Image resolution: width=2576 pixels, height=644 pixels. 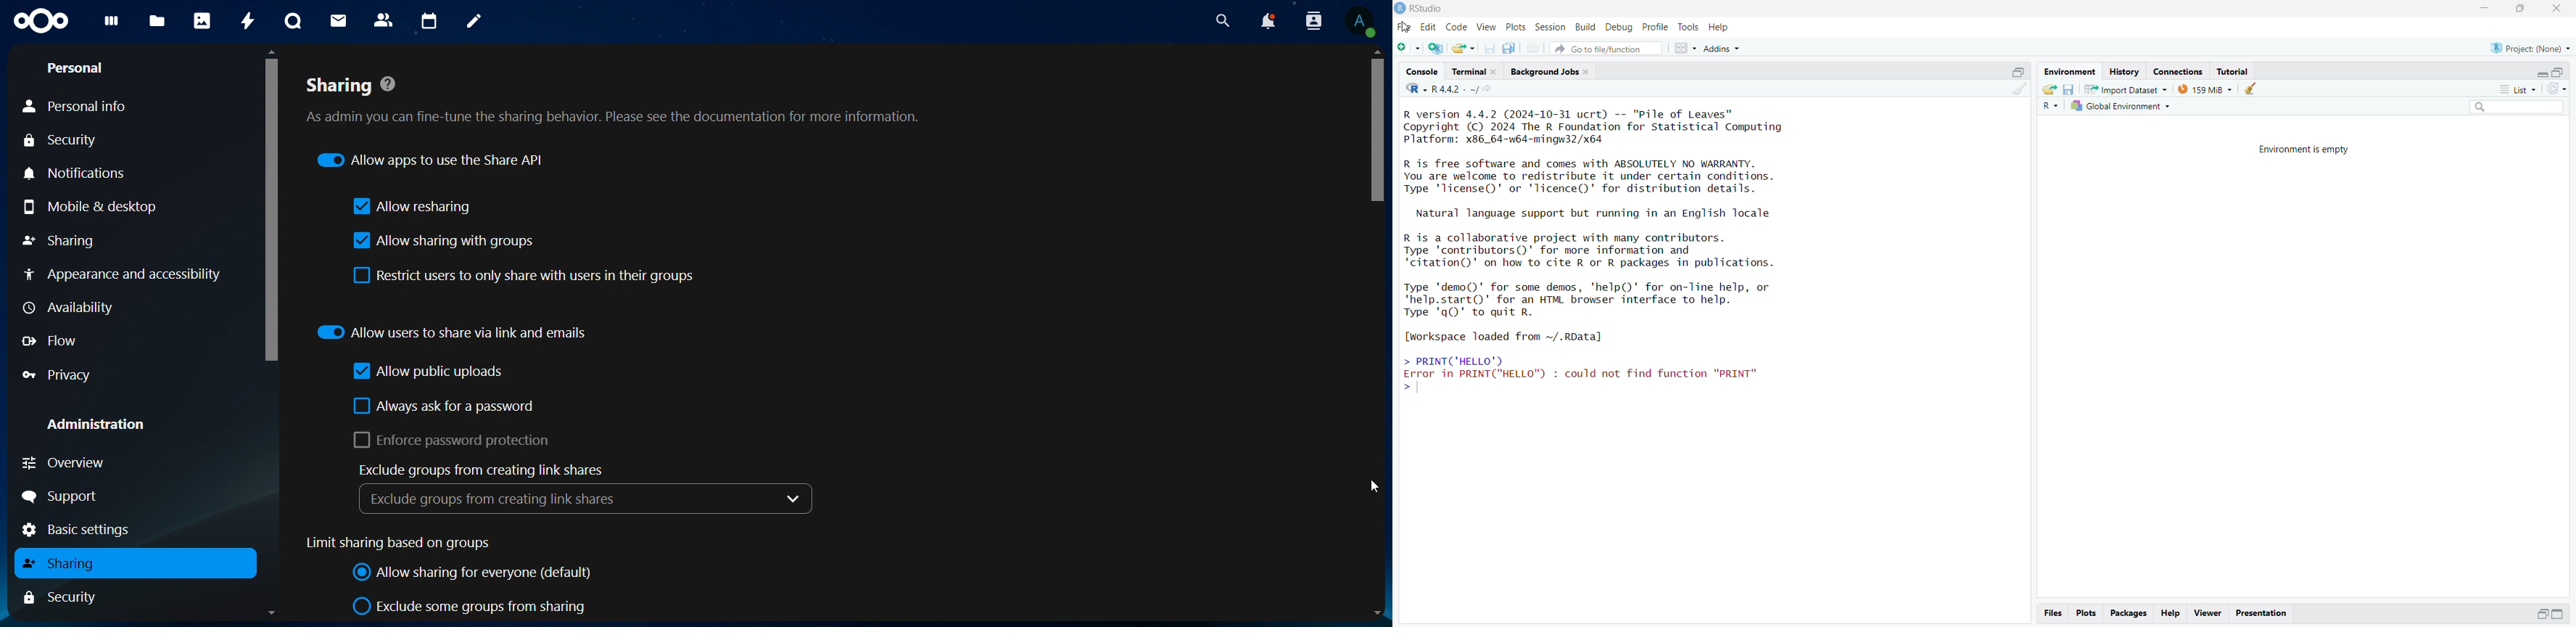 What do you see at coordinates (2069, 89) in the screenshot?
I see `save workspace` at bounding box center [2069, 89].